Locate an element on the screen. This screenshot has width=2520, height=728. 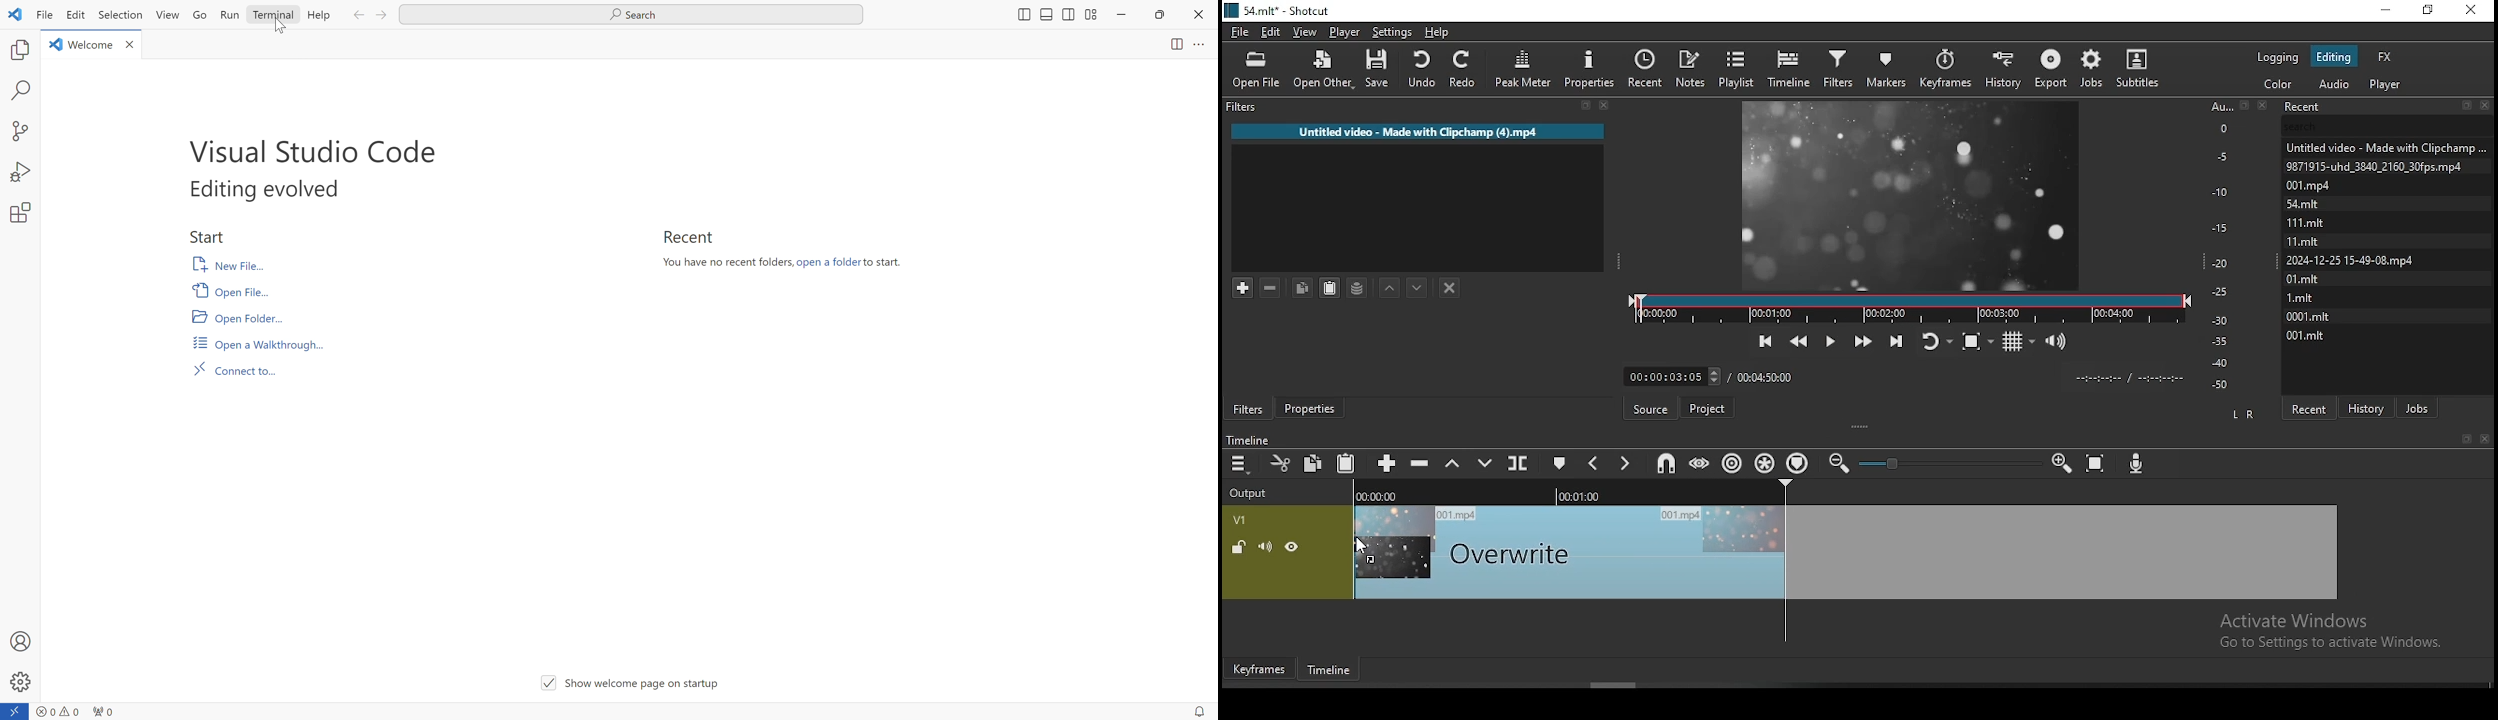
Output is located at coordinates (1251, 494).